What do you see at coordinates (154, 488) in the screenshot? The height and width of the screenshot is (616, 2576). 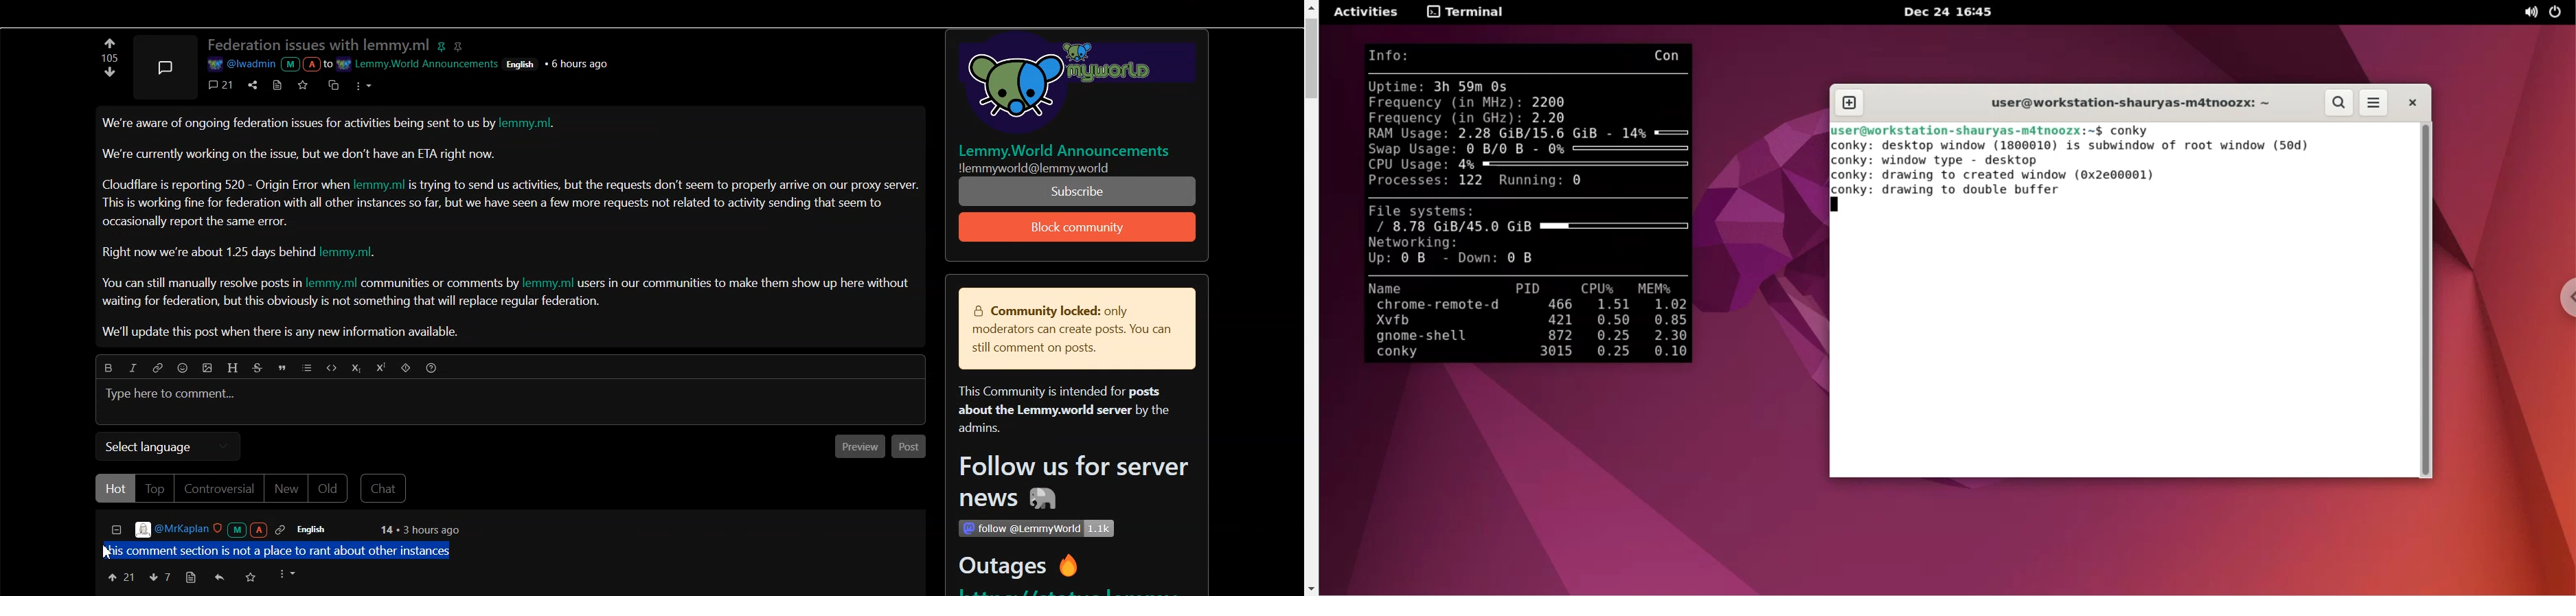 I see `Top` at bounding box center [154, 488].